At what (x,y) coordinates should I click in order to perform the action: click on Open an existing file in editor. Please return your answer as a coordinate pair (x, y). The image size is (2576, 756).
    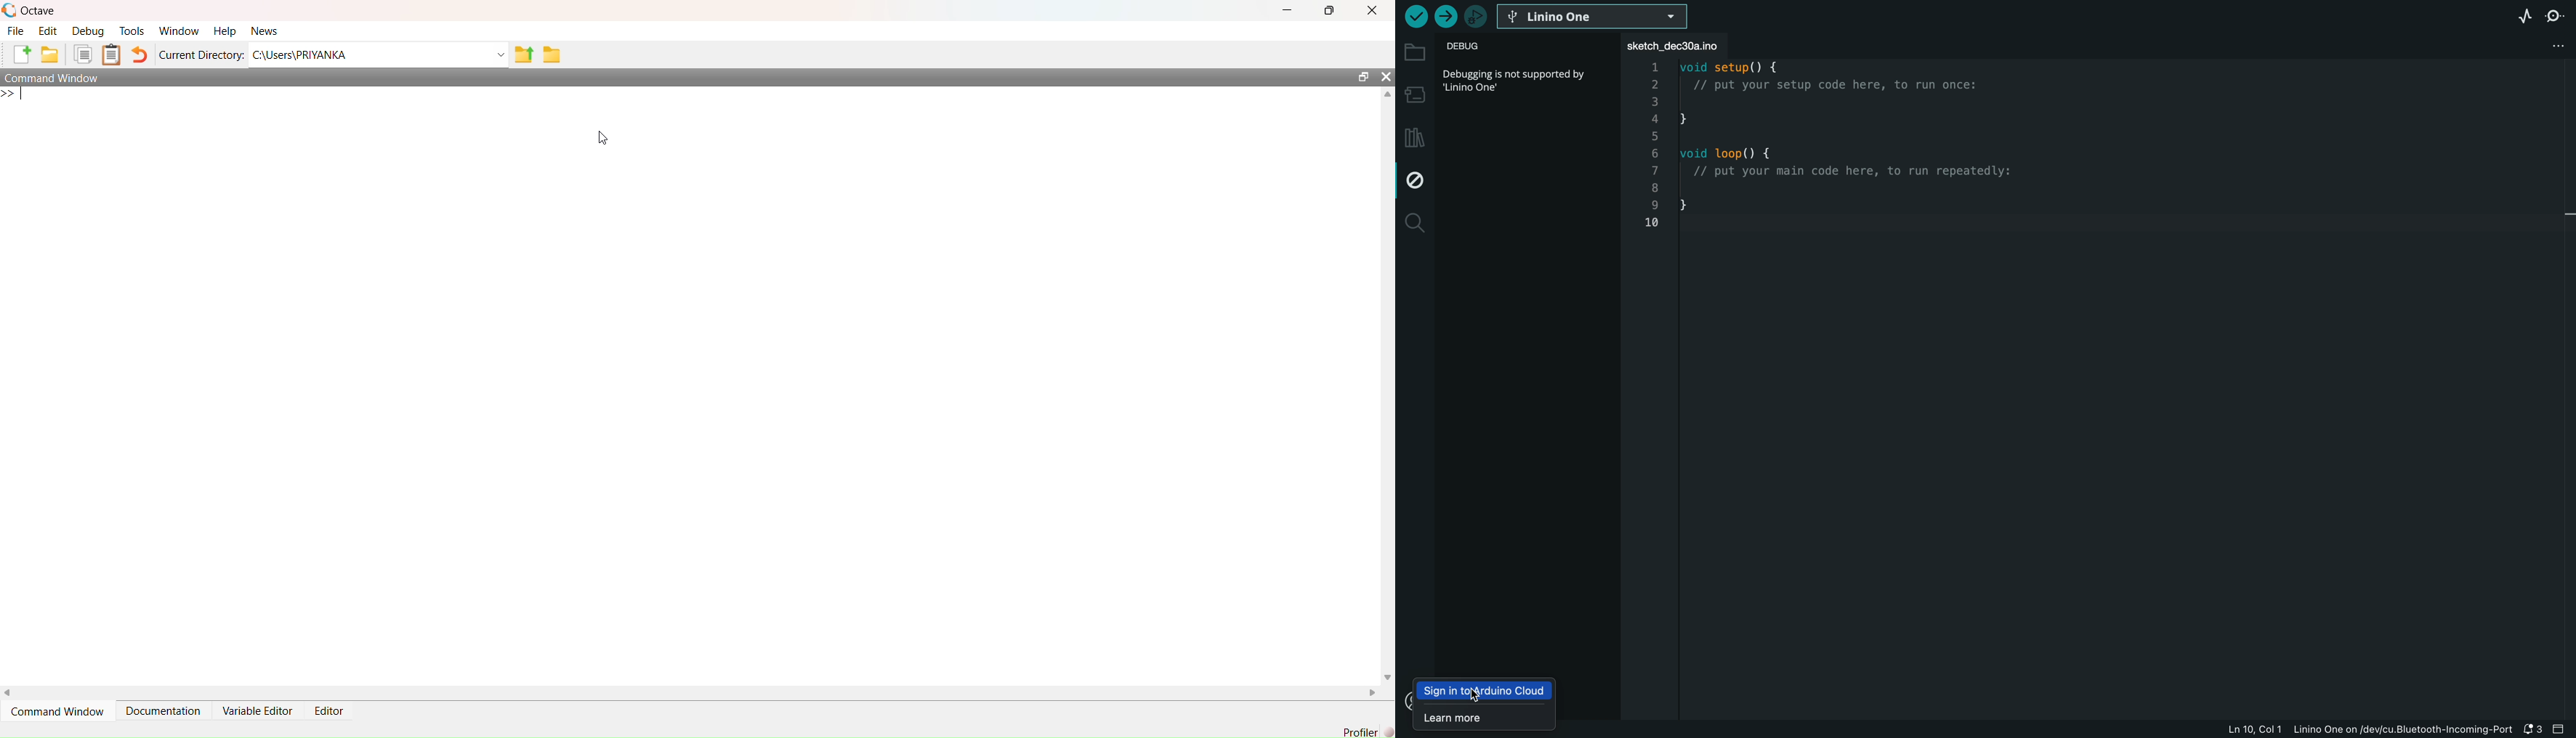
    Looking at the image, I should click on (51, 54).